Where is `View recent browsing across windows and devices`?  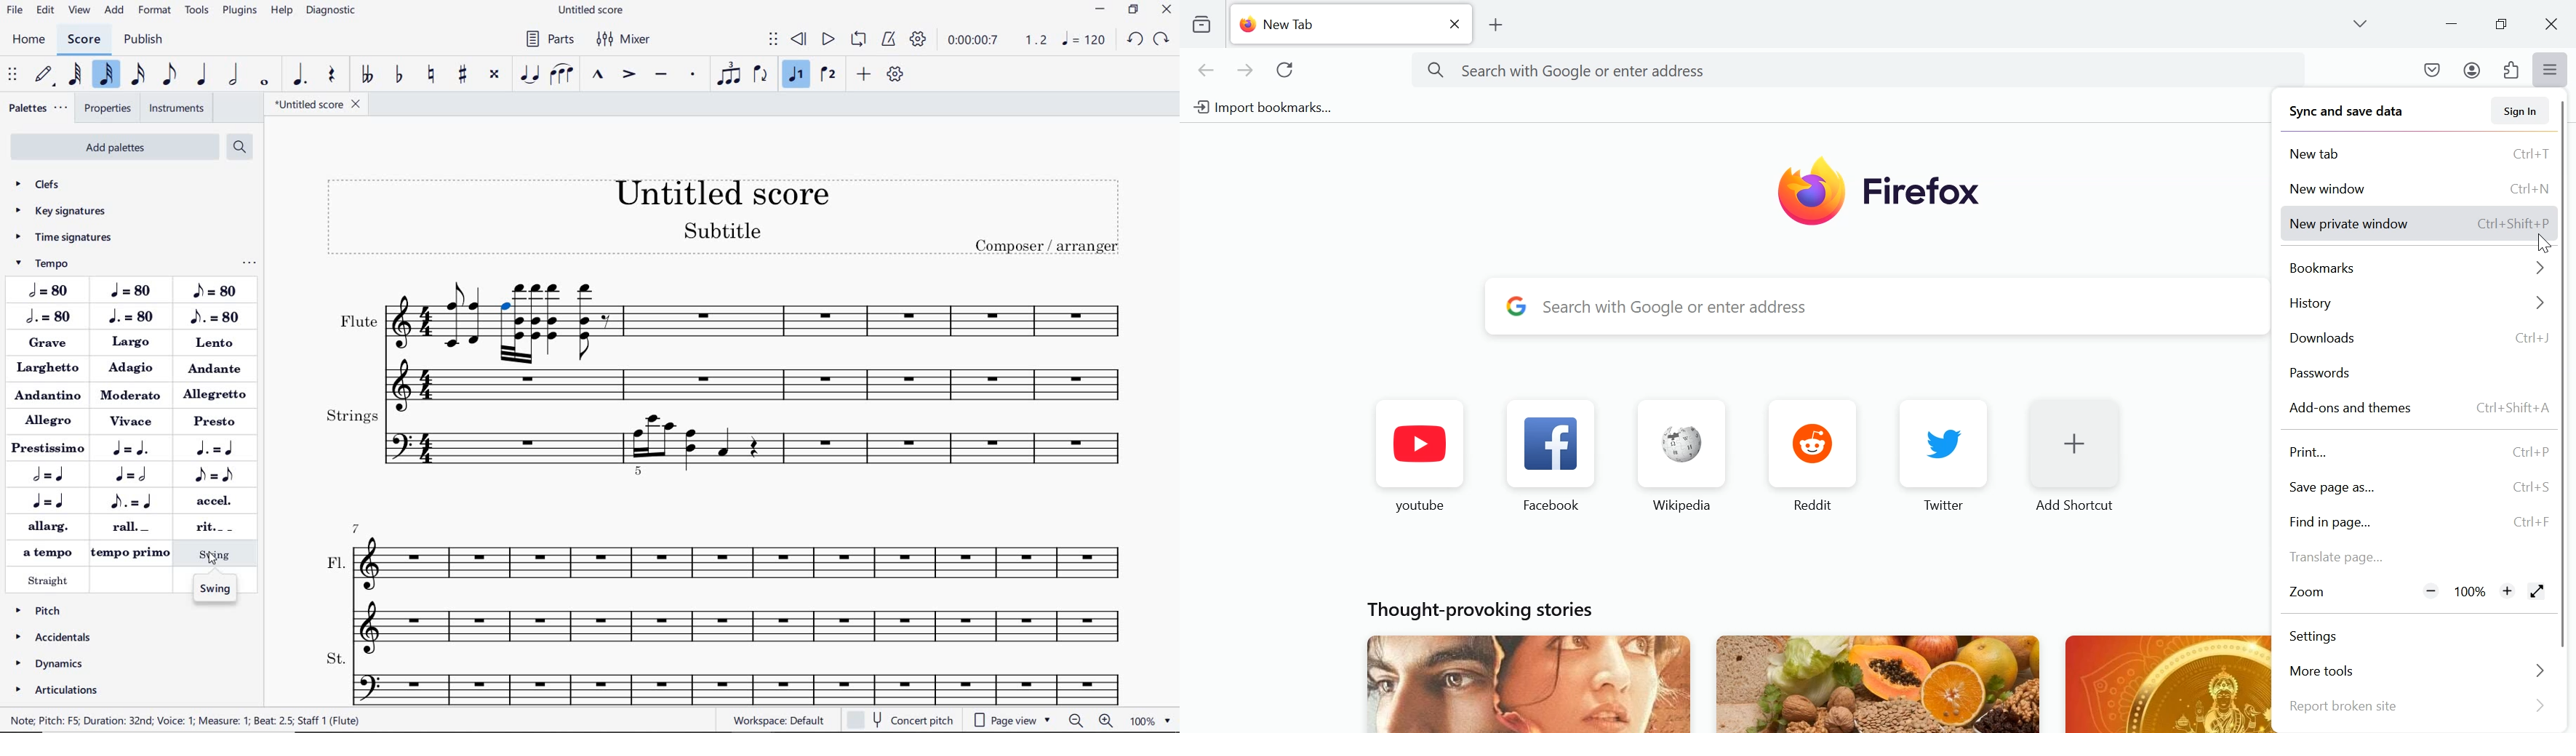
View recent browsing across windows and devices is located at coordinates (1201, 23).